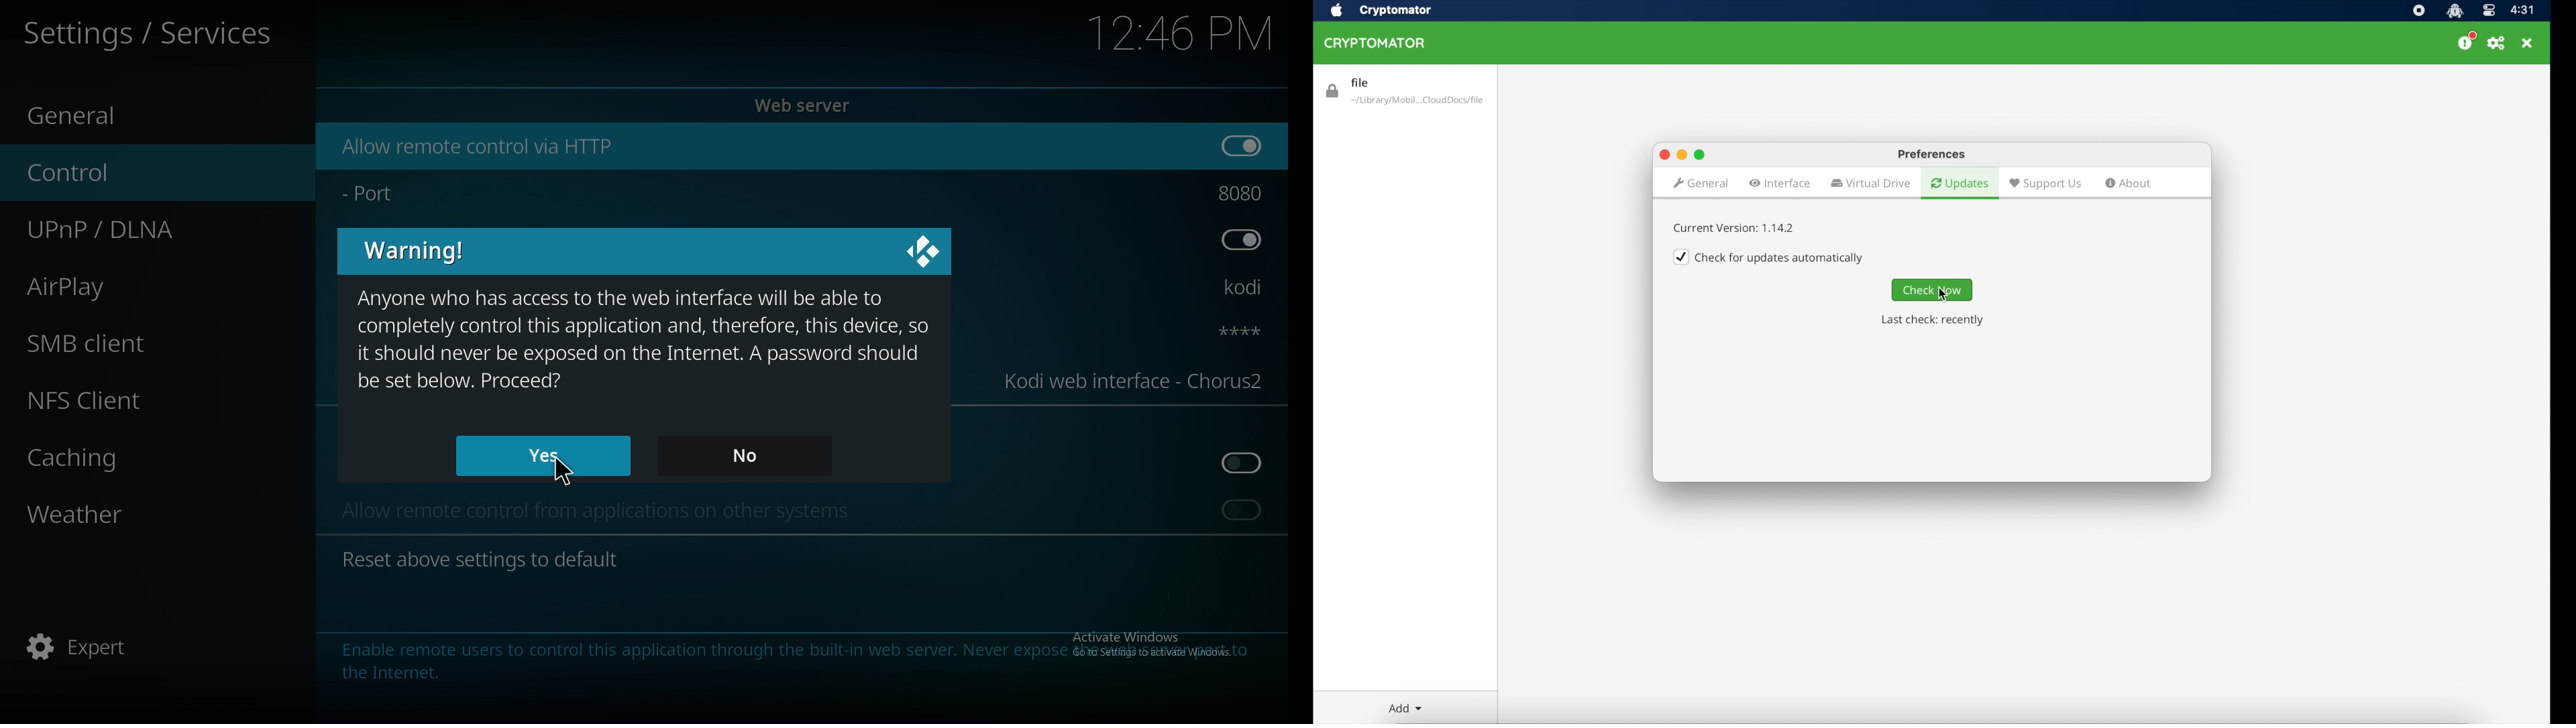  I want to click on minimize, so click(1682, 155).